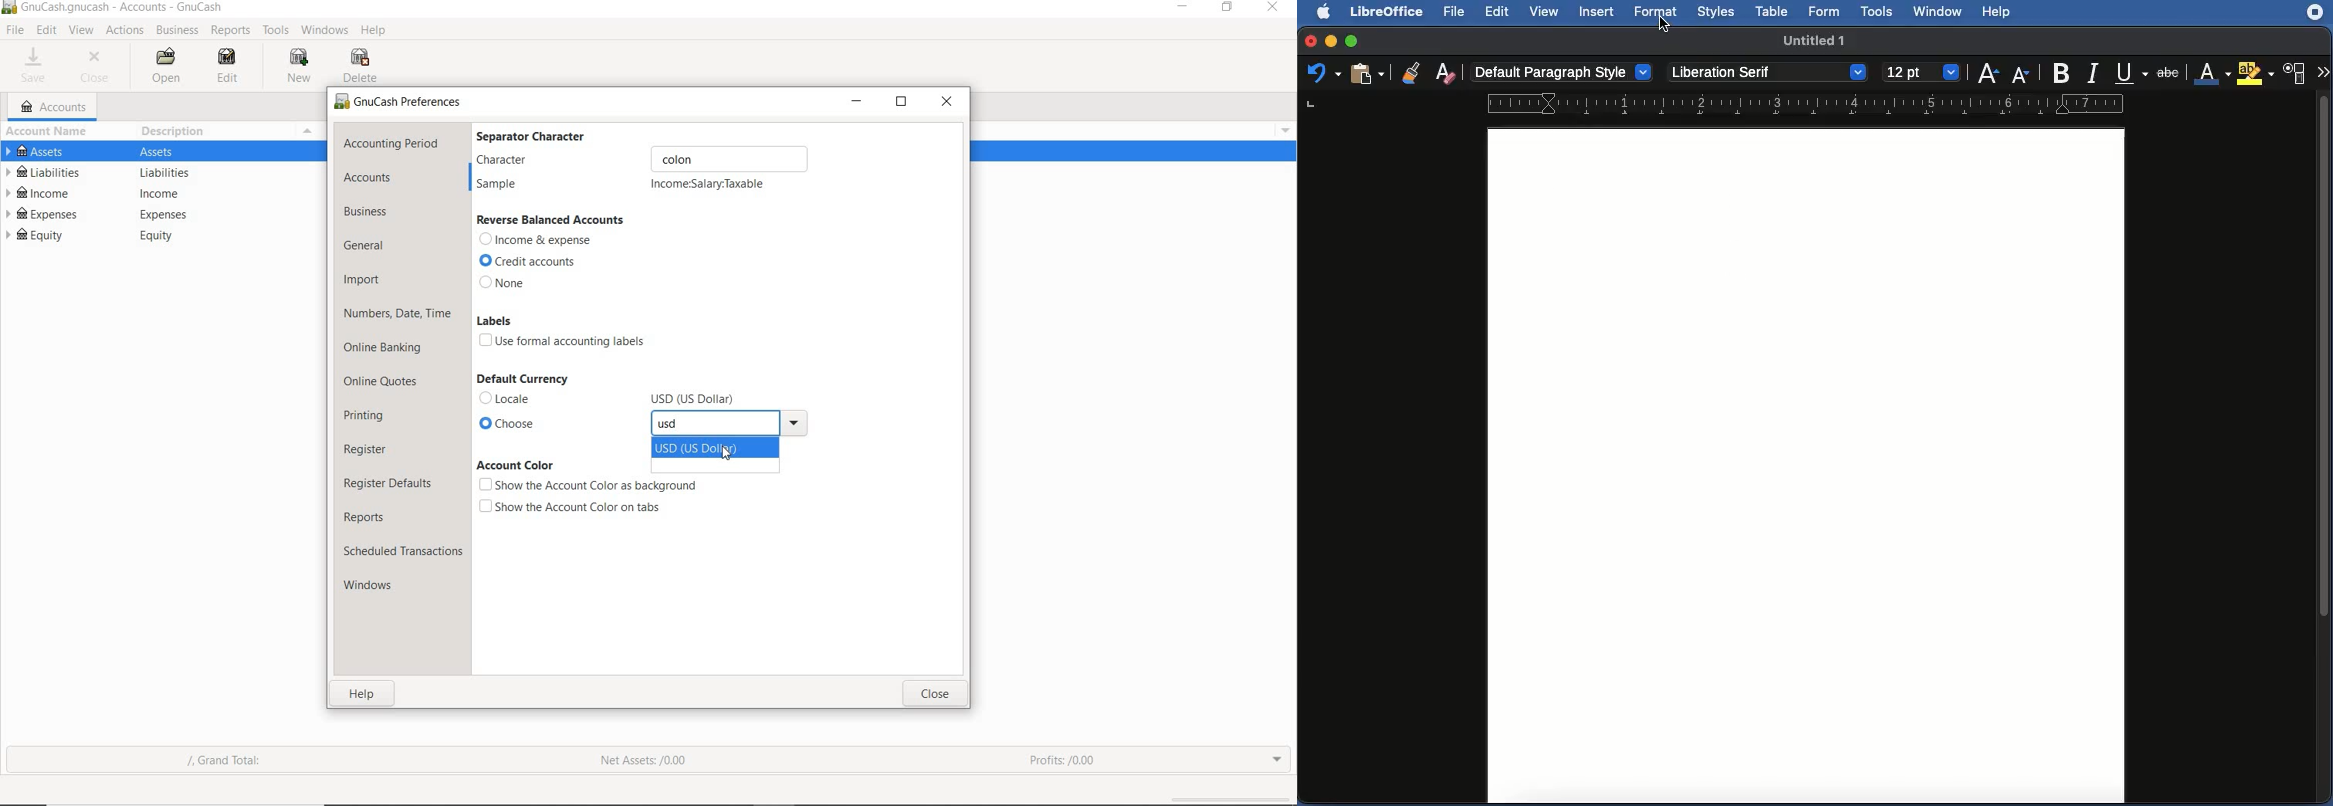 The image size is (2352, 812). What do you see at coordinates (1278, 760) in the screenshot?
I see `expand` at bounding box center [1278, 760].